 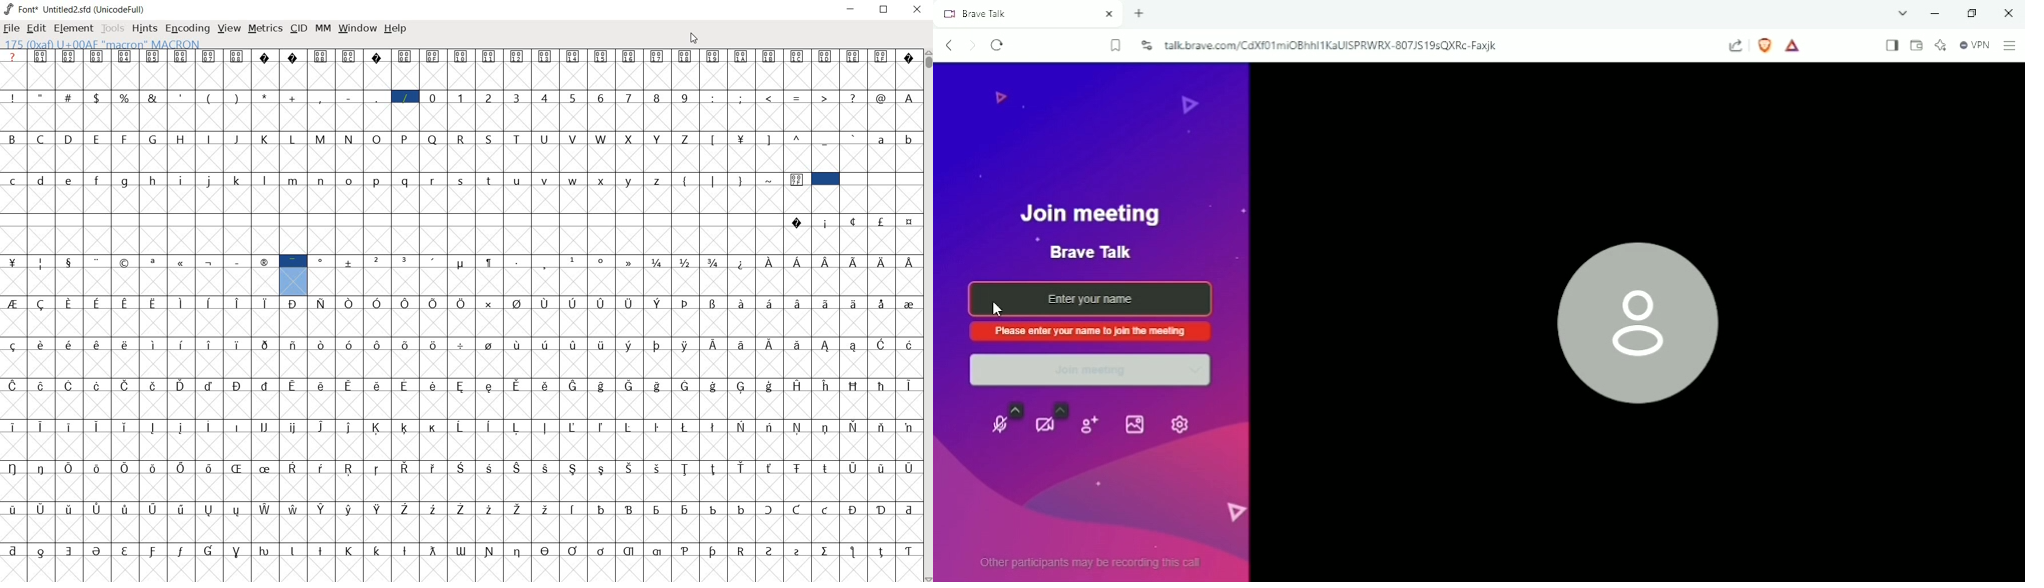 I want to click on HELP, so click(x=396, y=30).